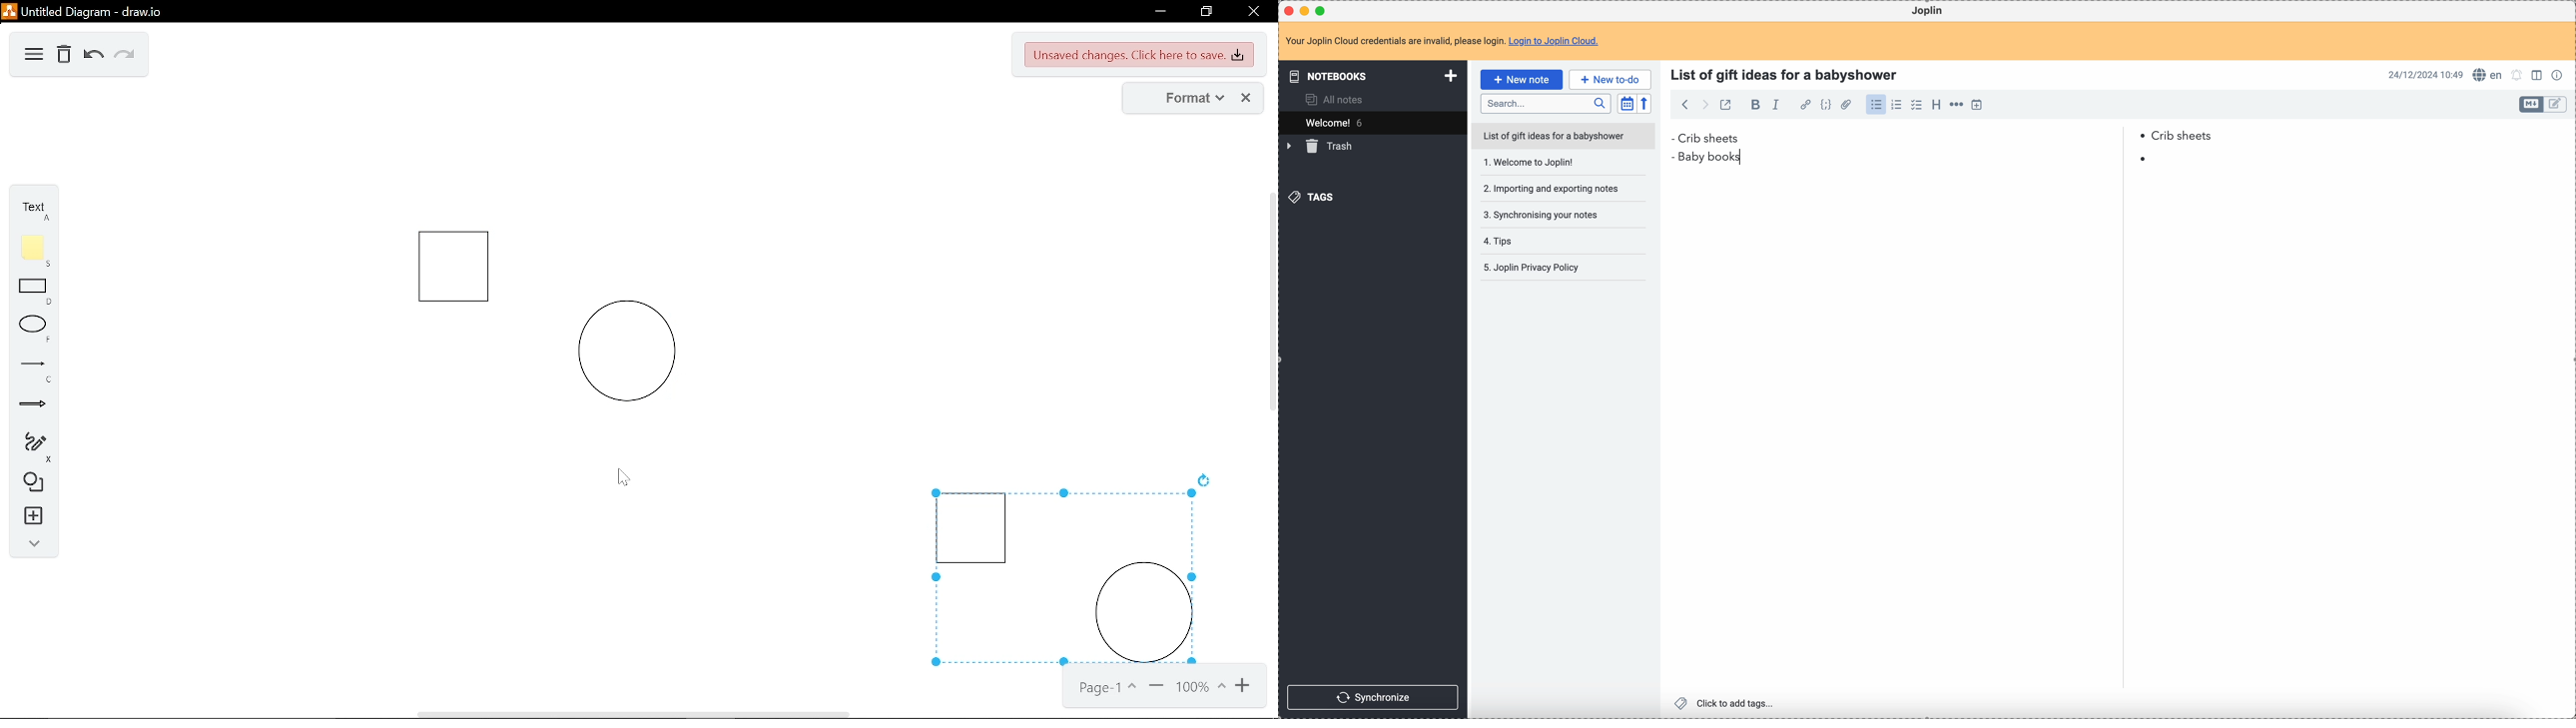 This screenshot has height=728, width=2576. I want to click on undo, so click(91, 56).